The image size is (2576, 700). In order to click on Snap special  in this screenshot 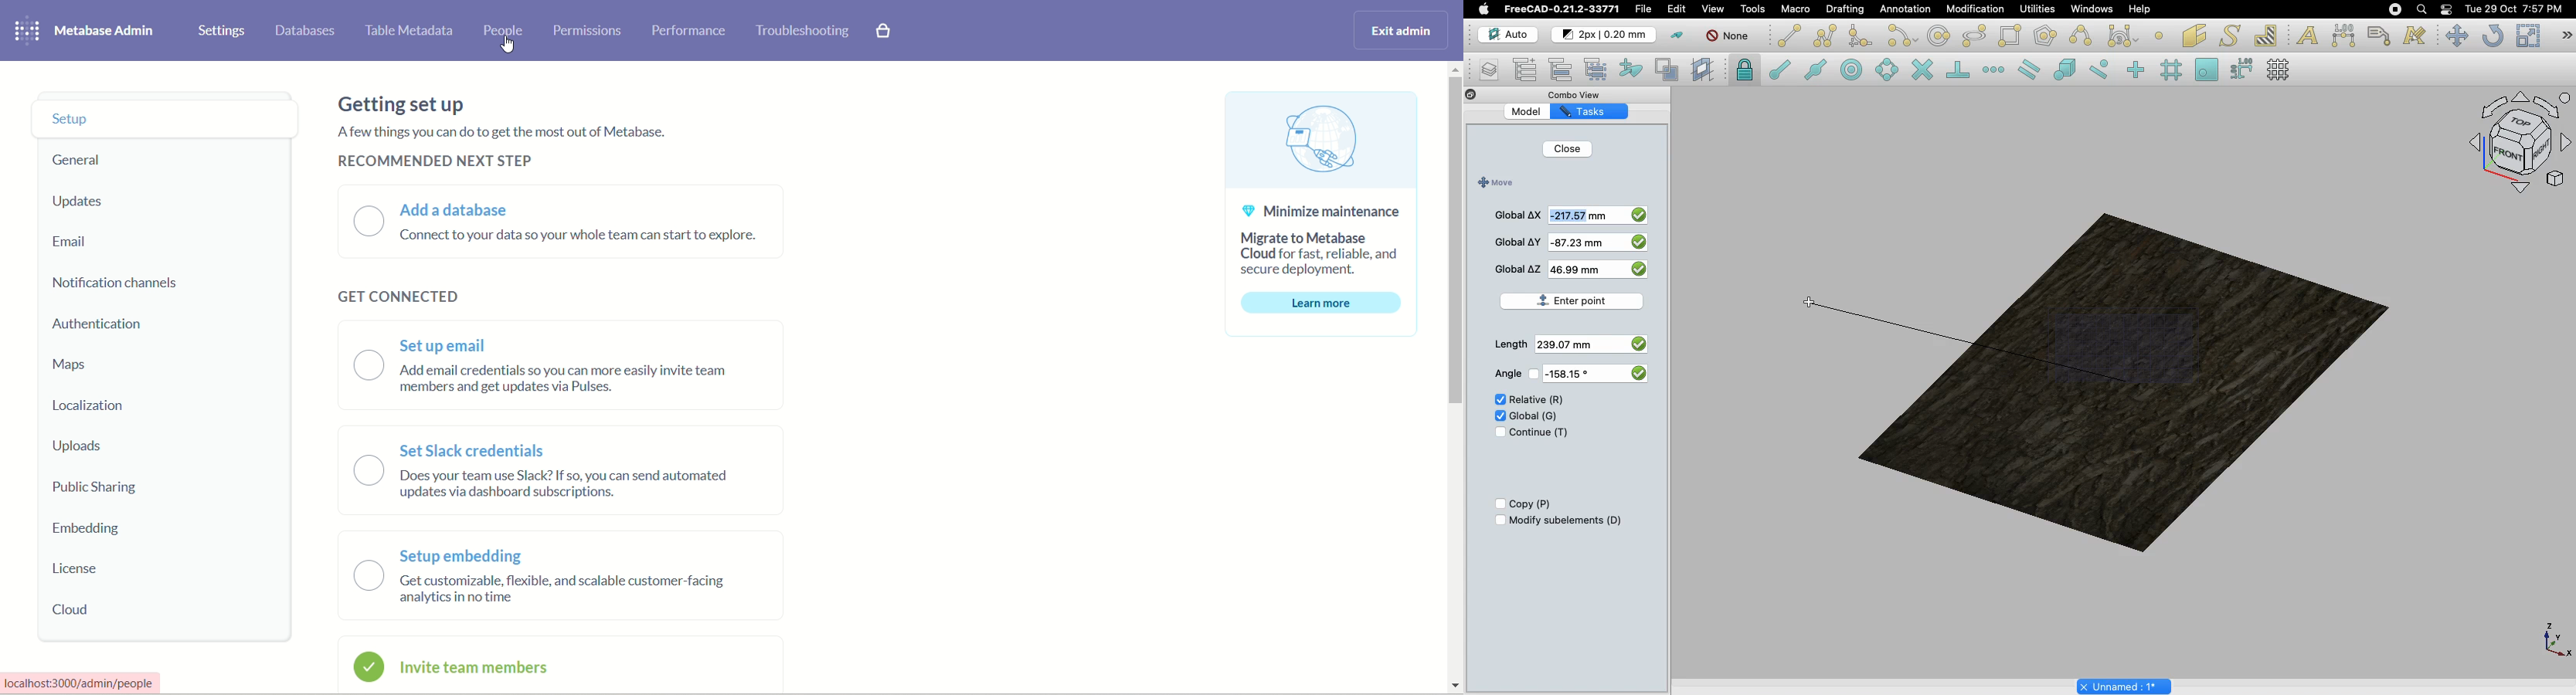, I will do `click(2068, 71)`.